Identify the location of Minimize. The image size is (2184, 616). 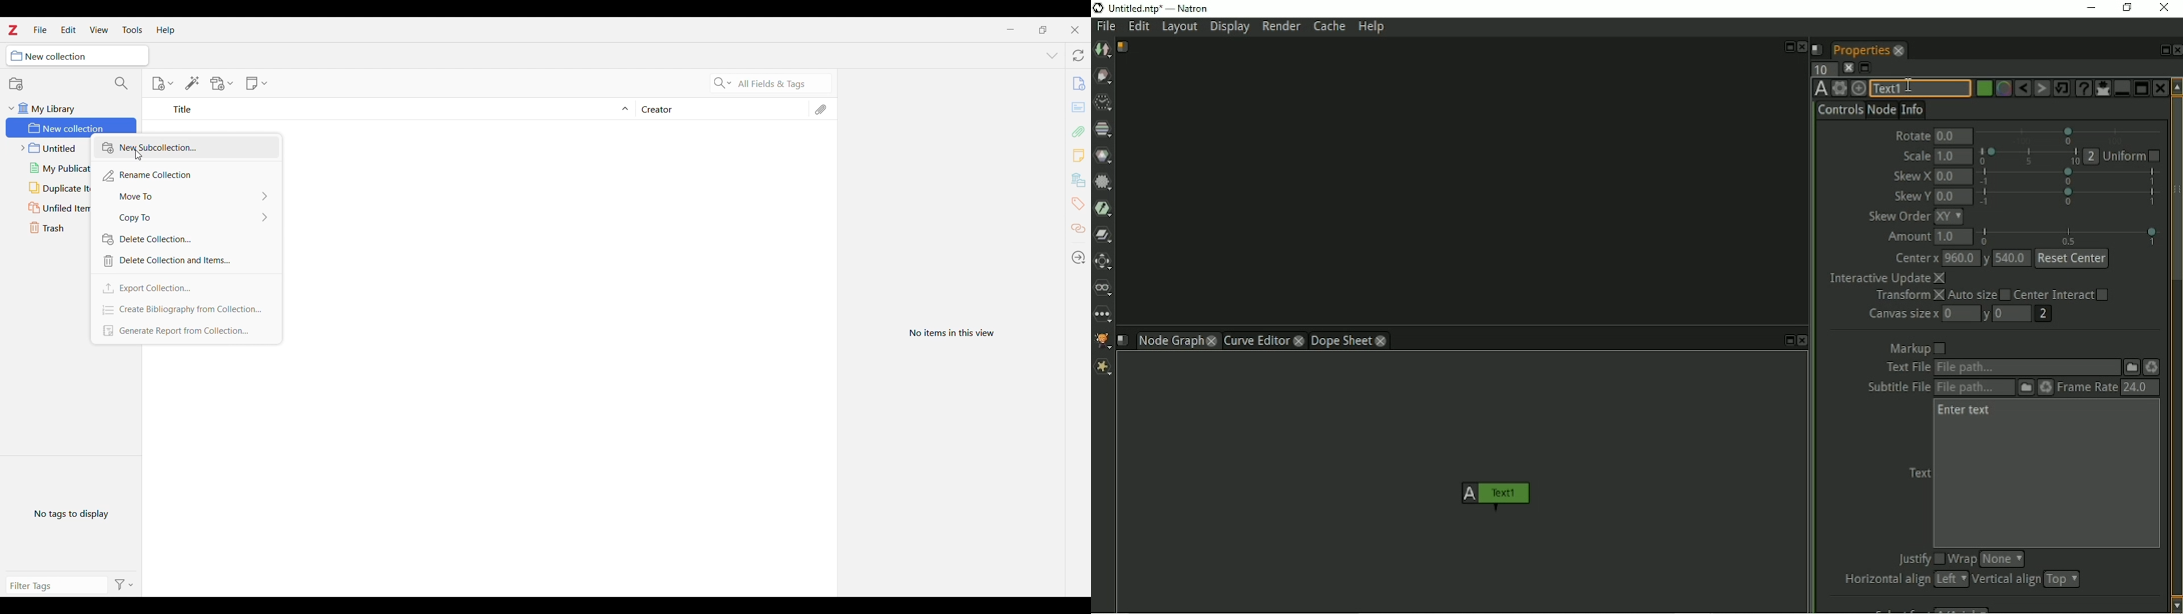
(1010, 29).